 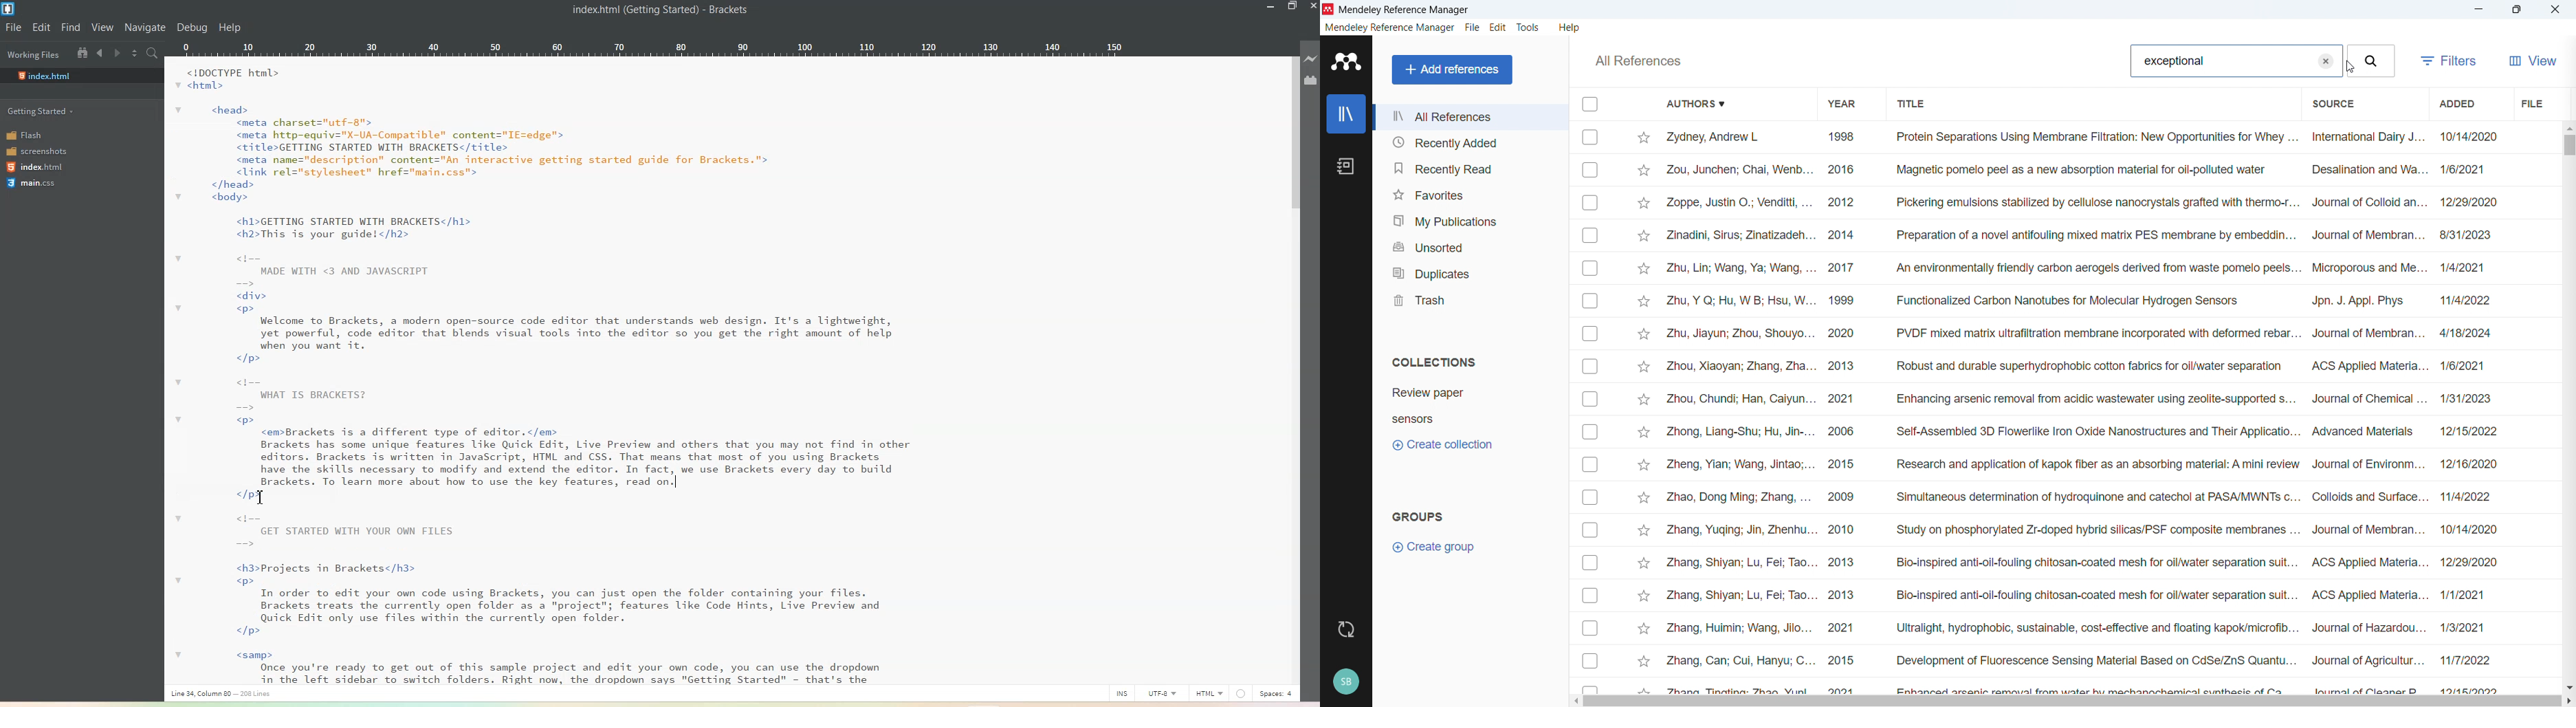 What do you see at coordinates (2531, 61) in the screenshot?
I see `view` at bounding box center [2531, 61].